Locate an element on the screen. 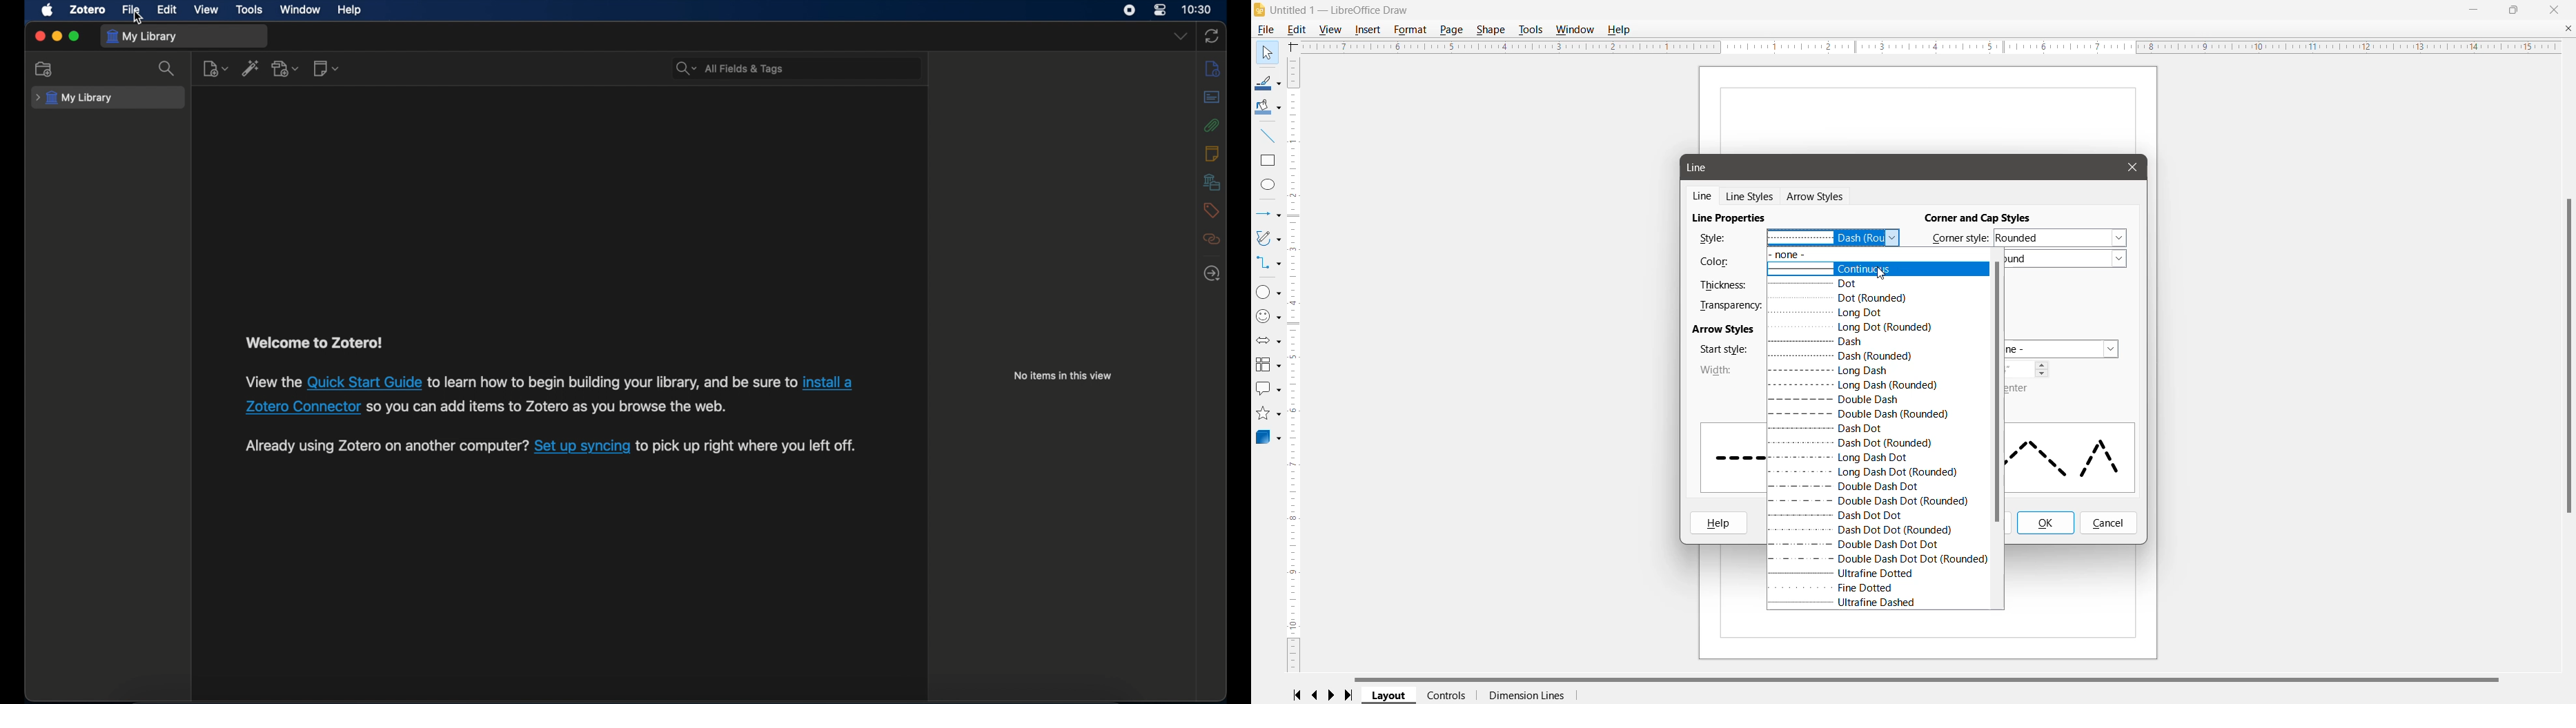 This screenshot has width=2576, height=728. new item is located at coordinates (215, 68).